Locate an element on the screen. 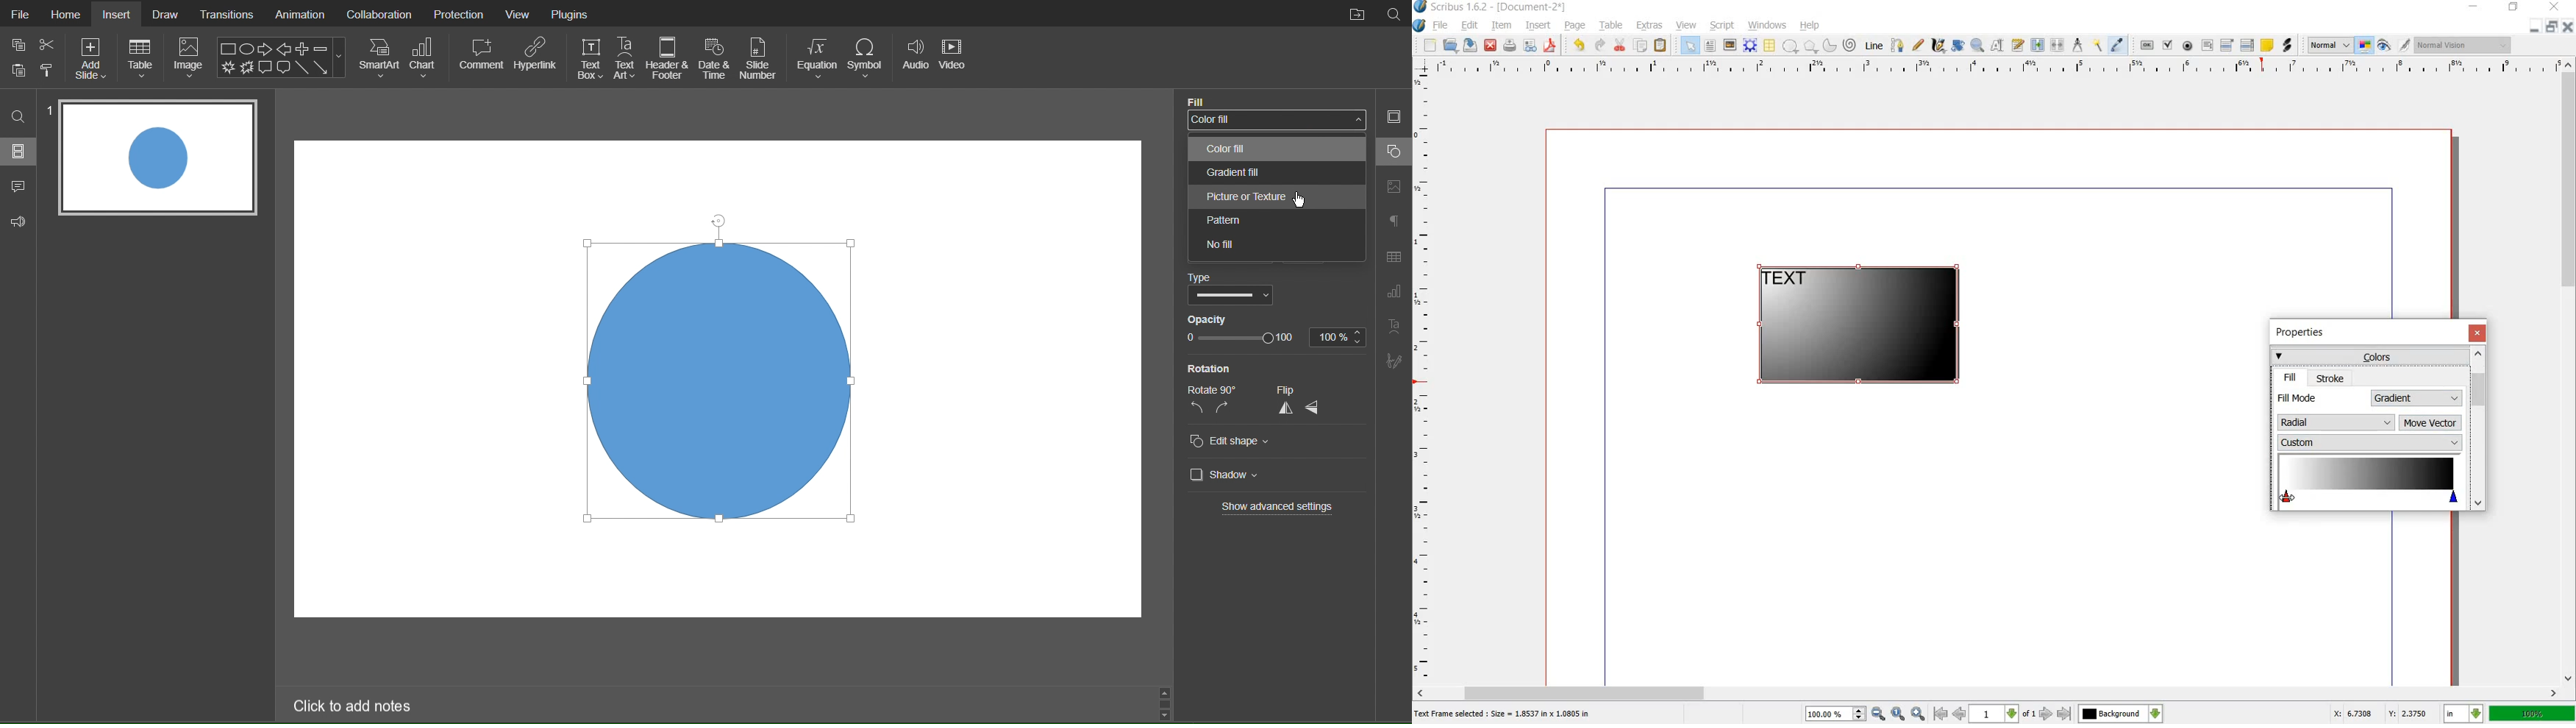 This screenshot has width=2576, height=728. Audio is located at coordinates (916, 59).